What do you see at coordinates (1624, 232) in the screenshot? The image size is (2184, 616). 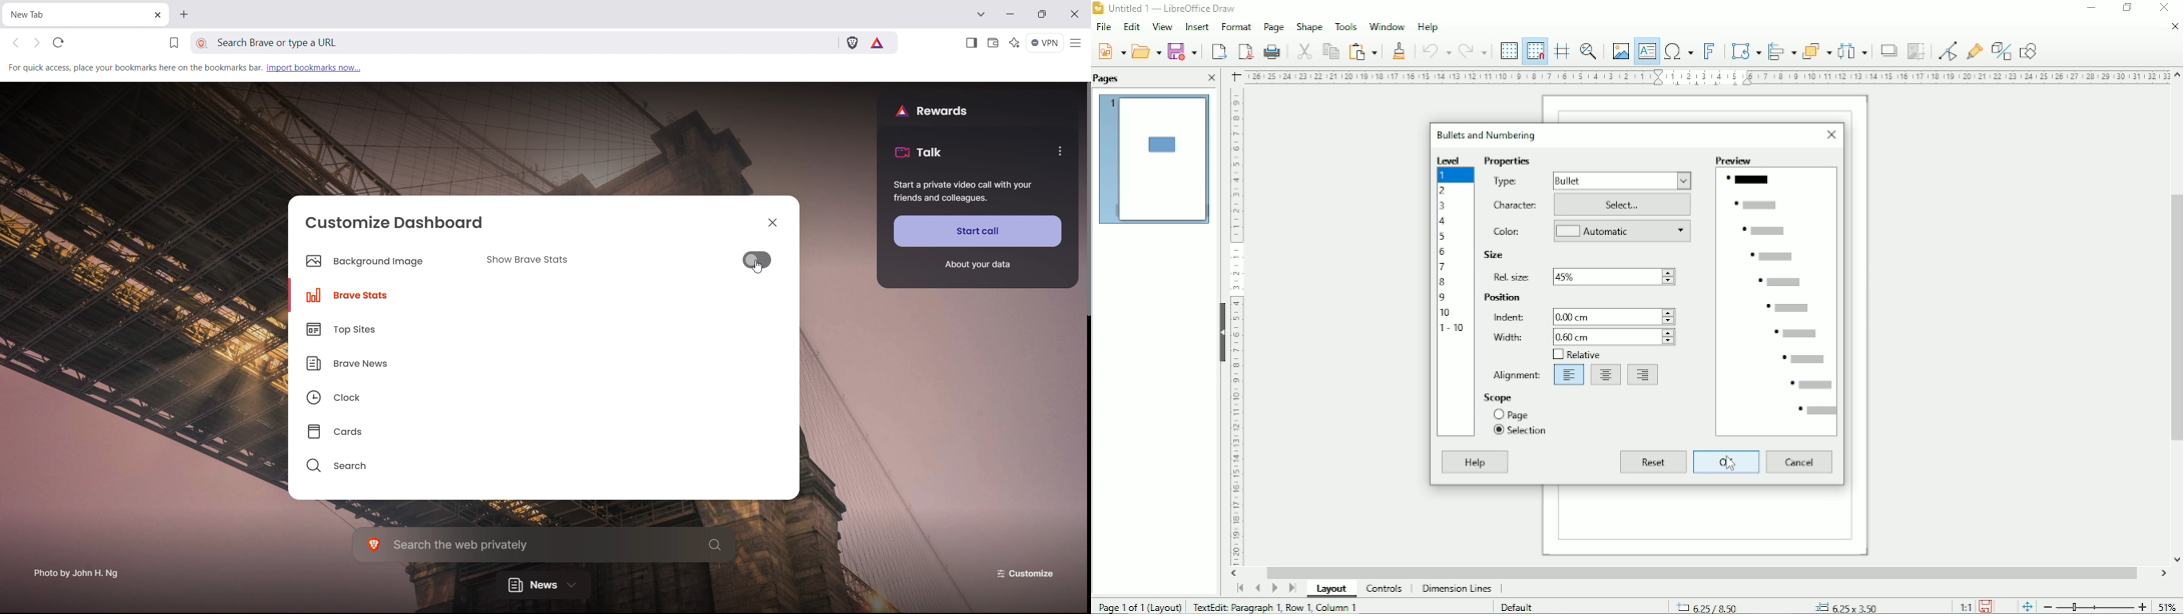 I see `Automatic` at bounding box center [1624, 232].